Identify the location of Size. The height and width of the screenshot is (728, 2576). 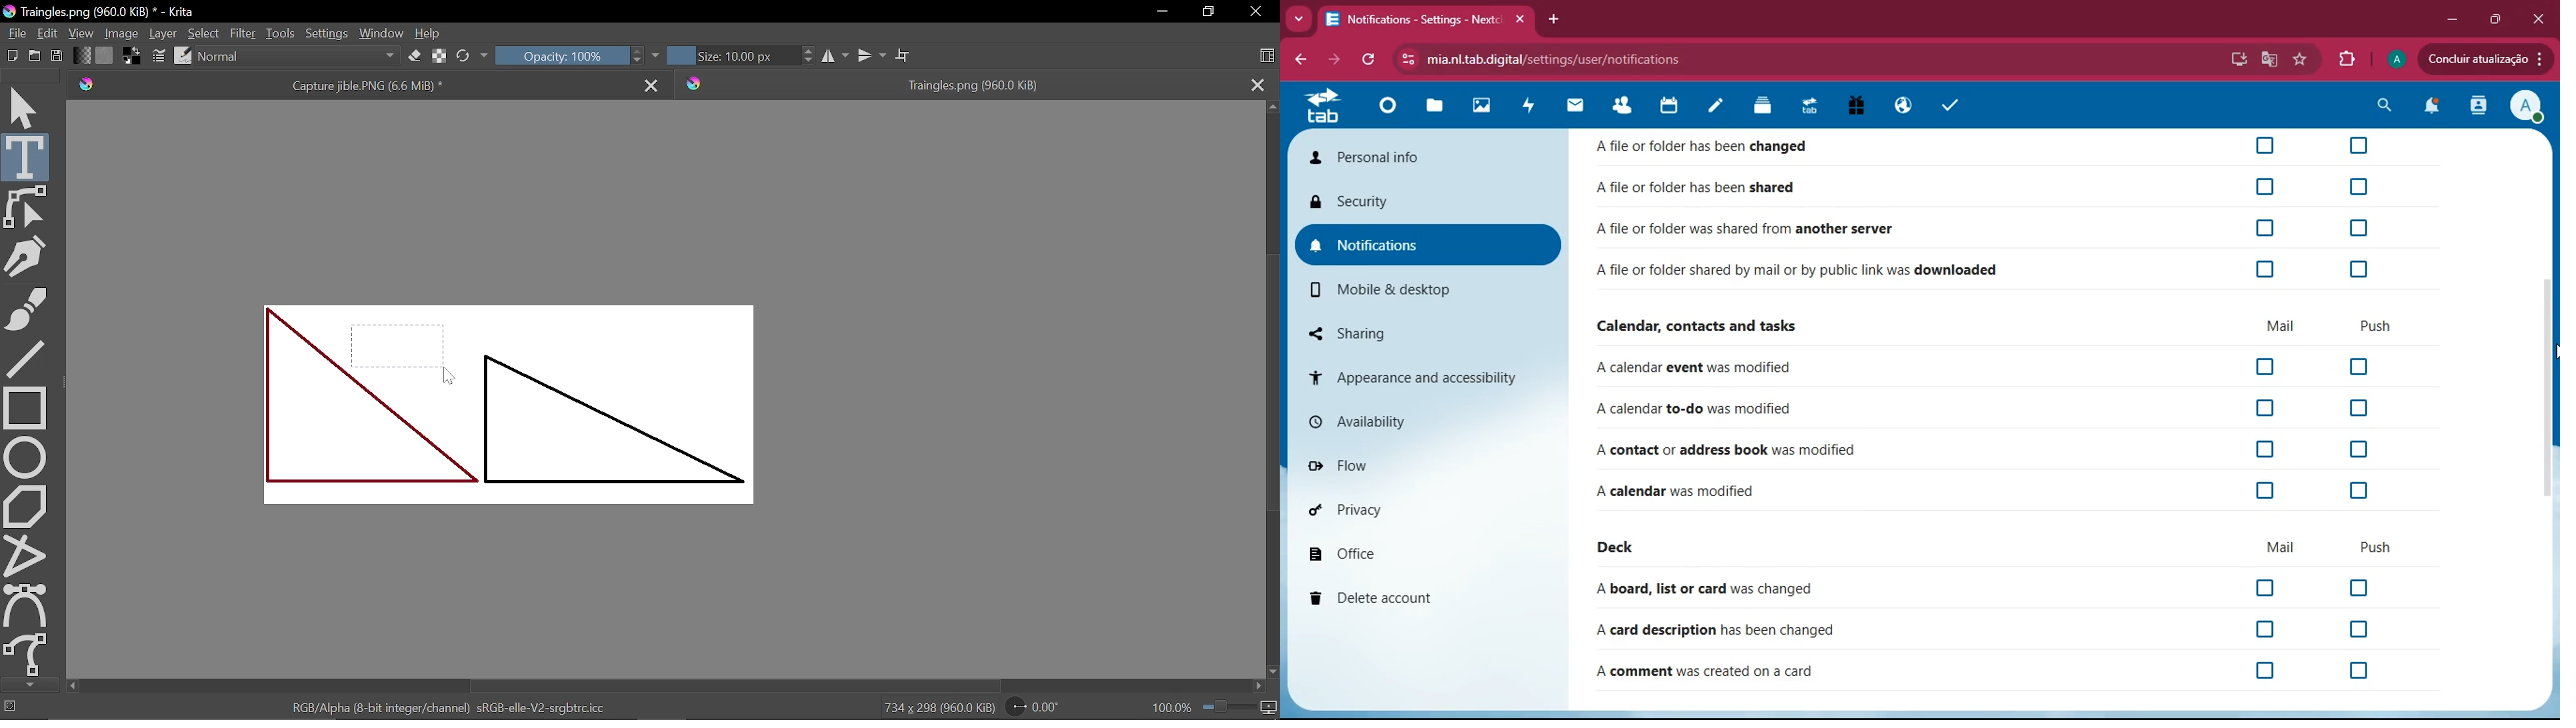
(730, 55).